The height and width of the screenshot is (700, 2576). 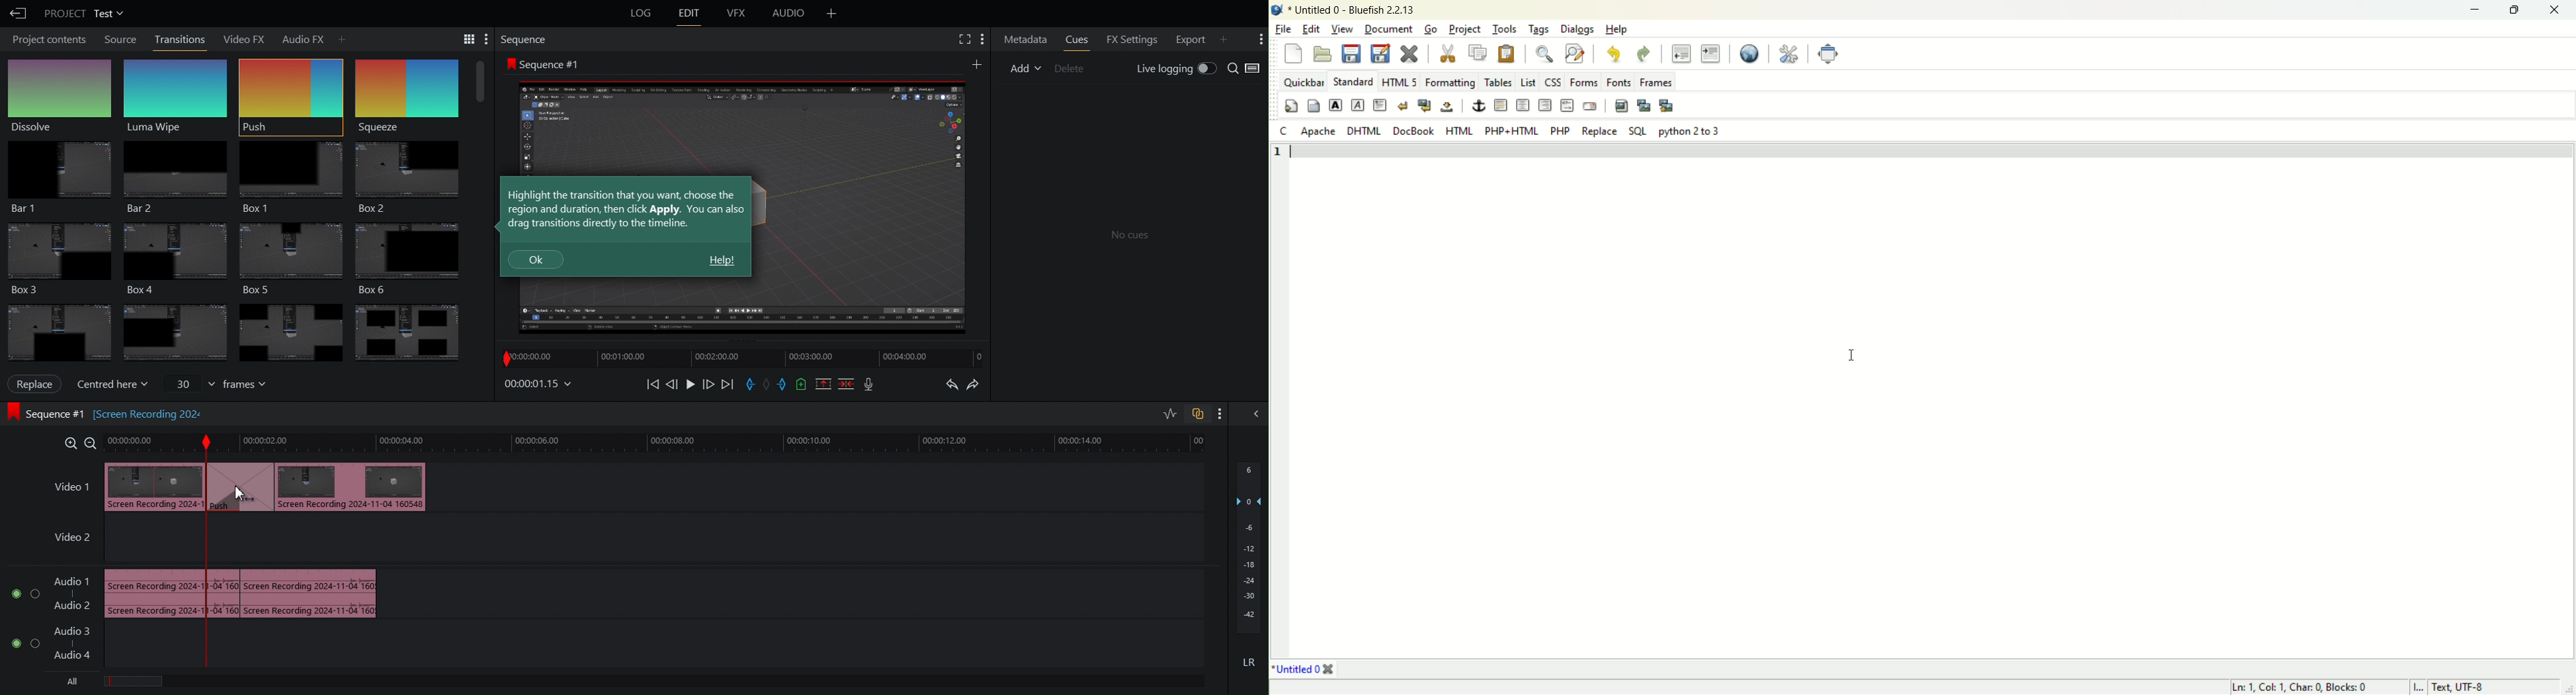 What do you see at coordinates (1560, 129) in the screenshot?
I see `PHP` at bounding box center [1560, 129].